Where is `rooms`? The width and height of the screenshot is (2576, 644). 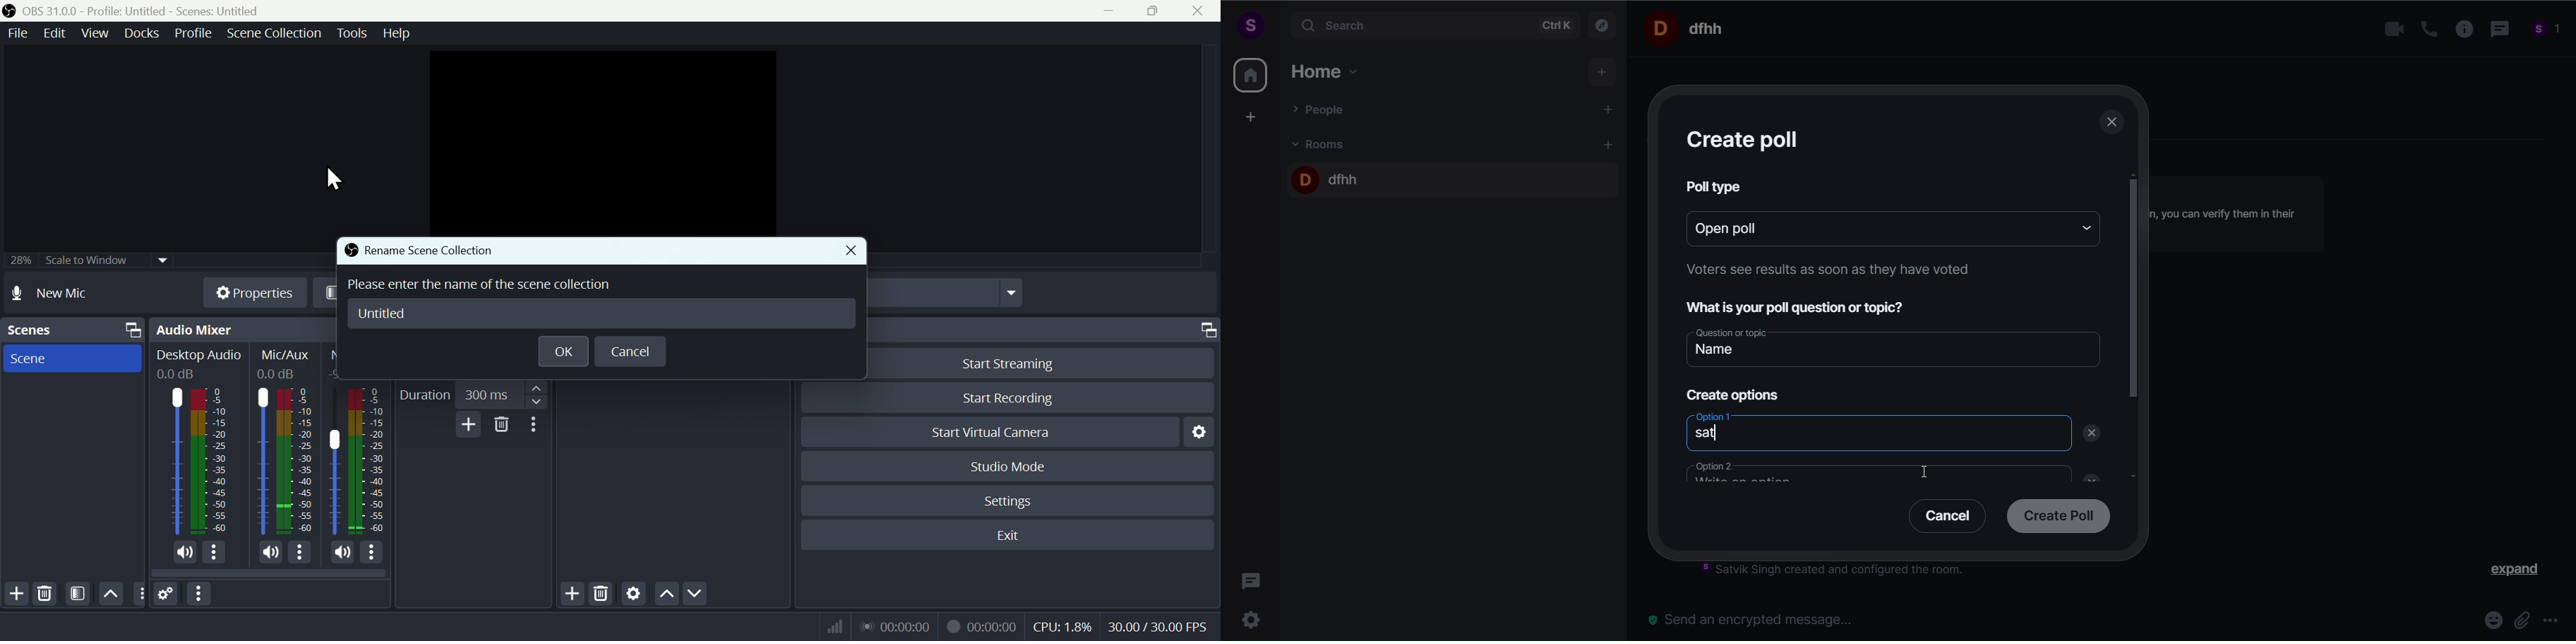
rooms is located at coordinates (1322, 143).